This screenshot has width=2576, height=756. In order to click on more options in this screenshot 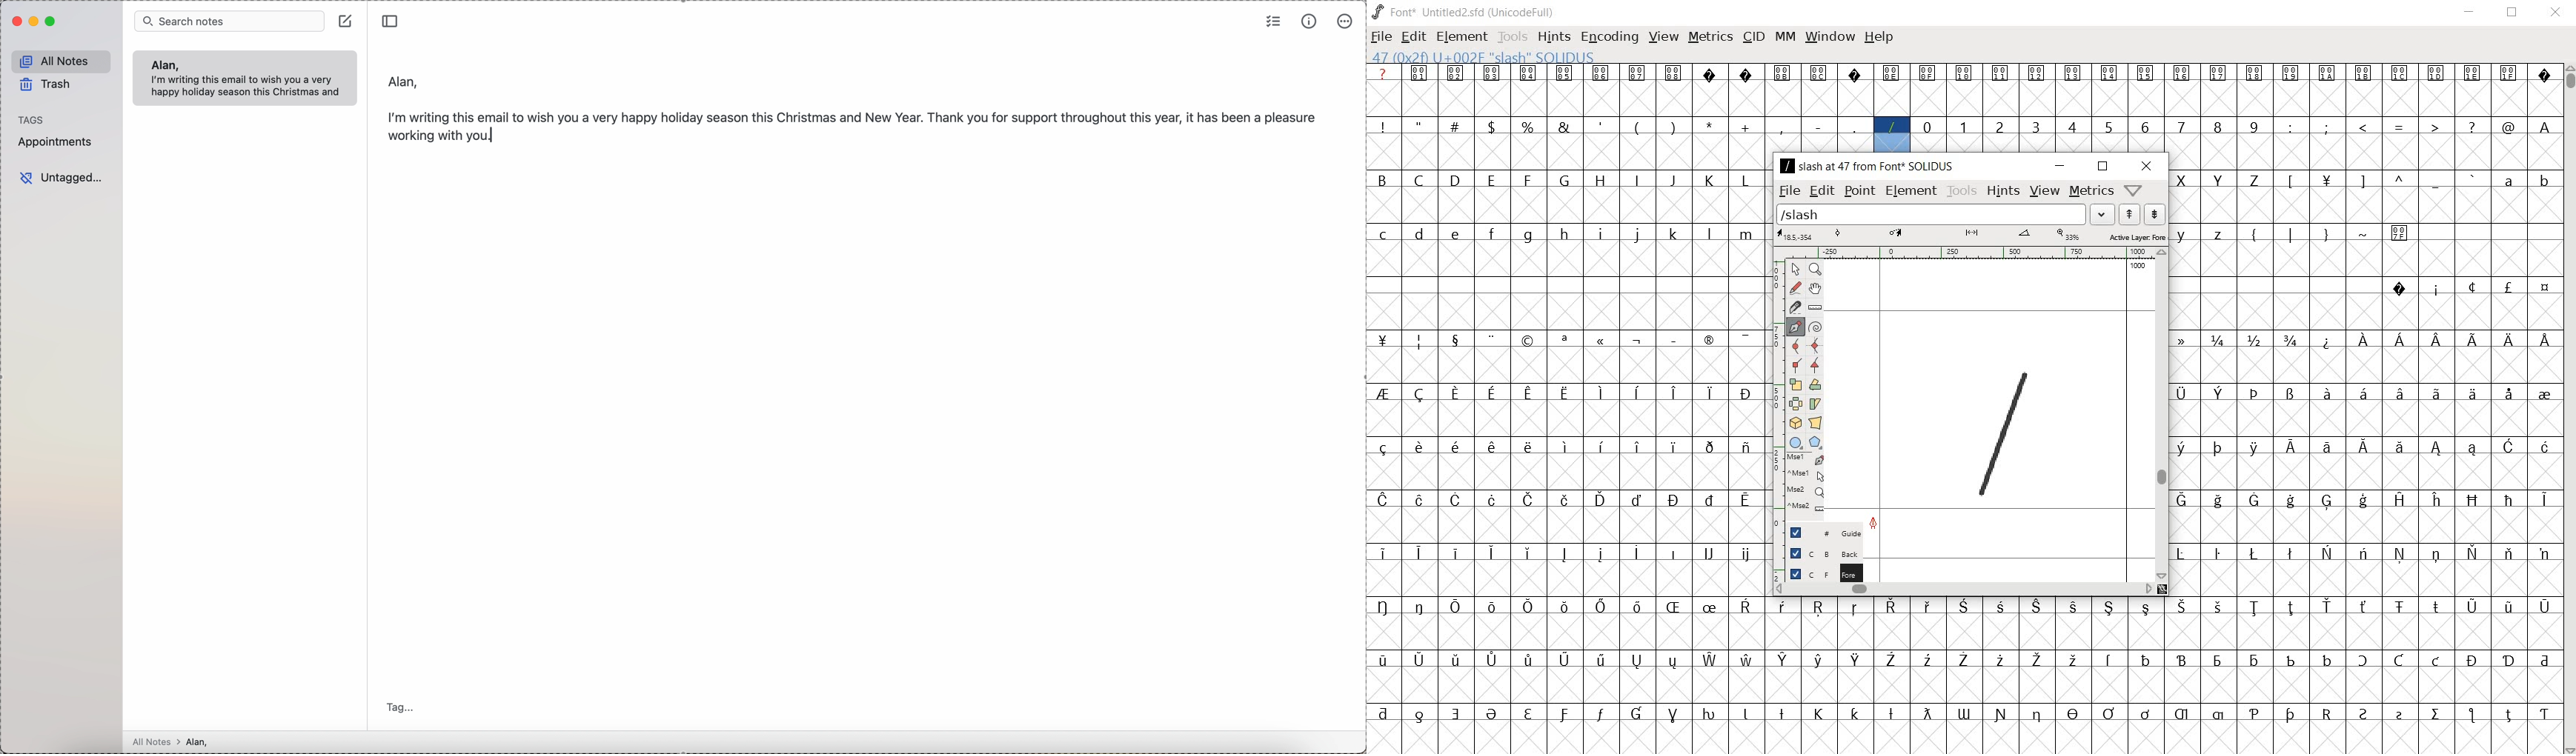, I will do `click(1346, 21)`.